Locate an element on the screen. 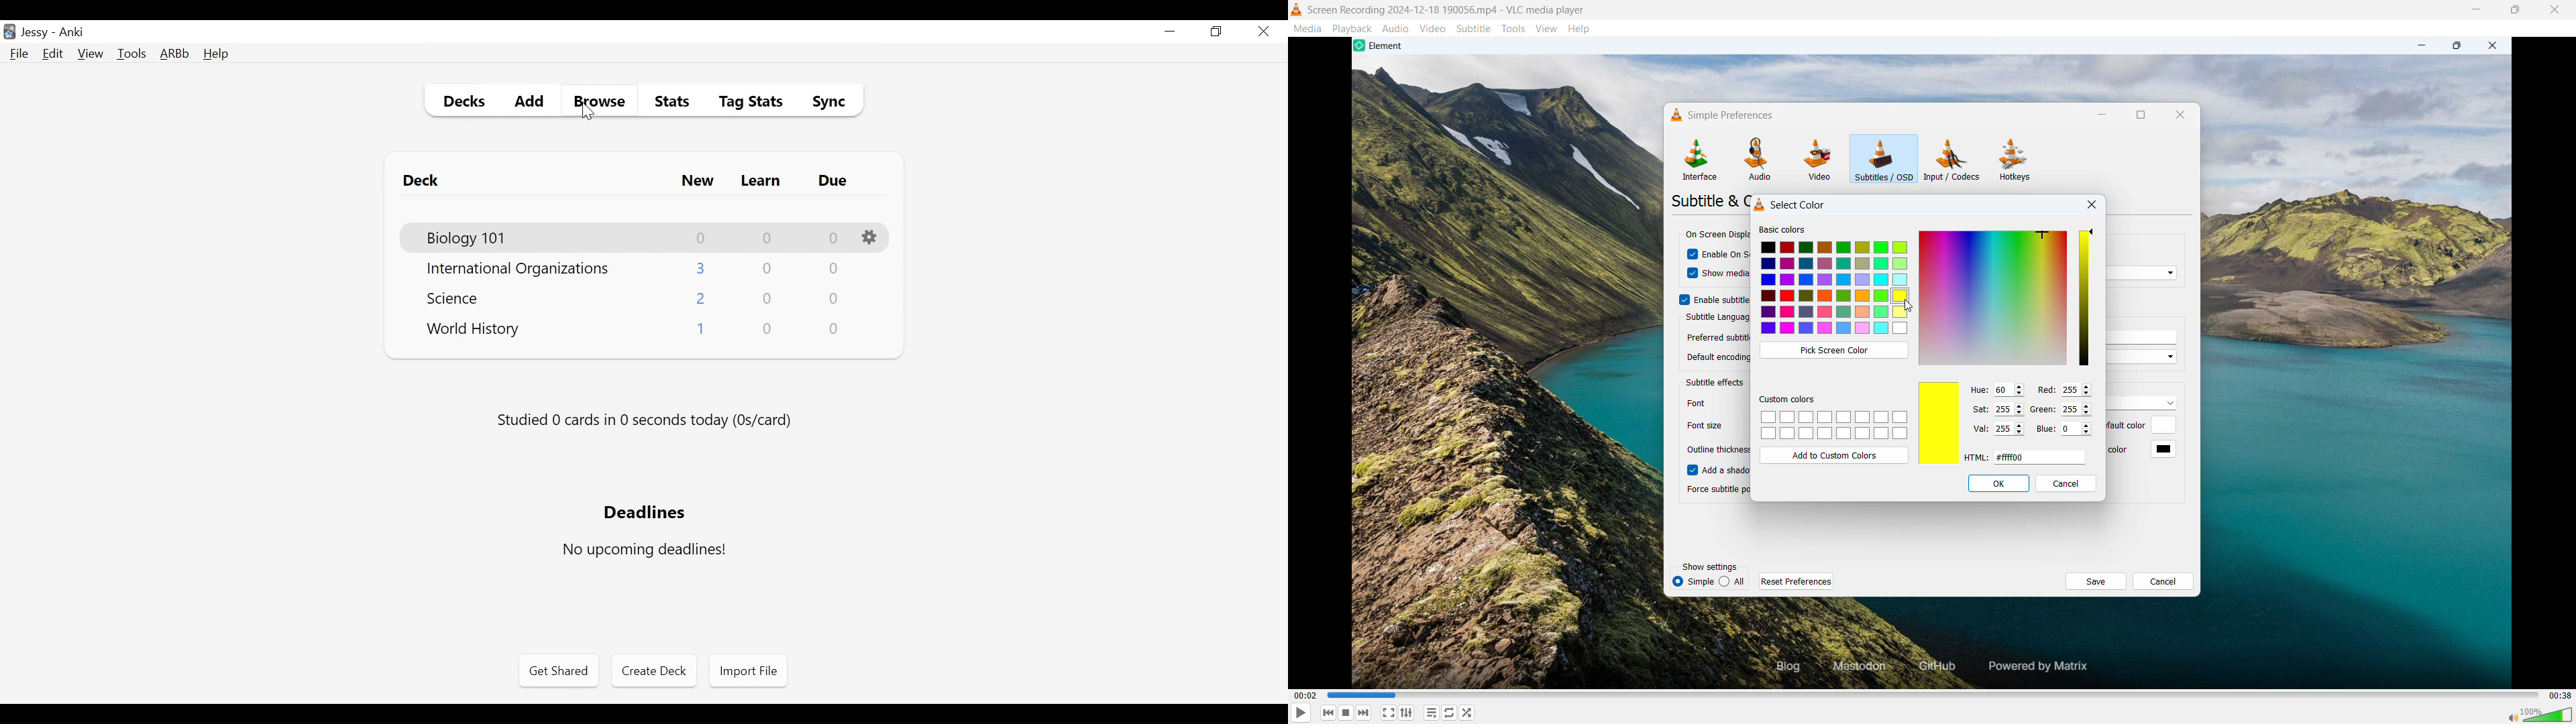 Image resolution: width=2576 pixels, height=728 pixels. Subtitle language  is located at coordinates (1715, 318).